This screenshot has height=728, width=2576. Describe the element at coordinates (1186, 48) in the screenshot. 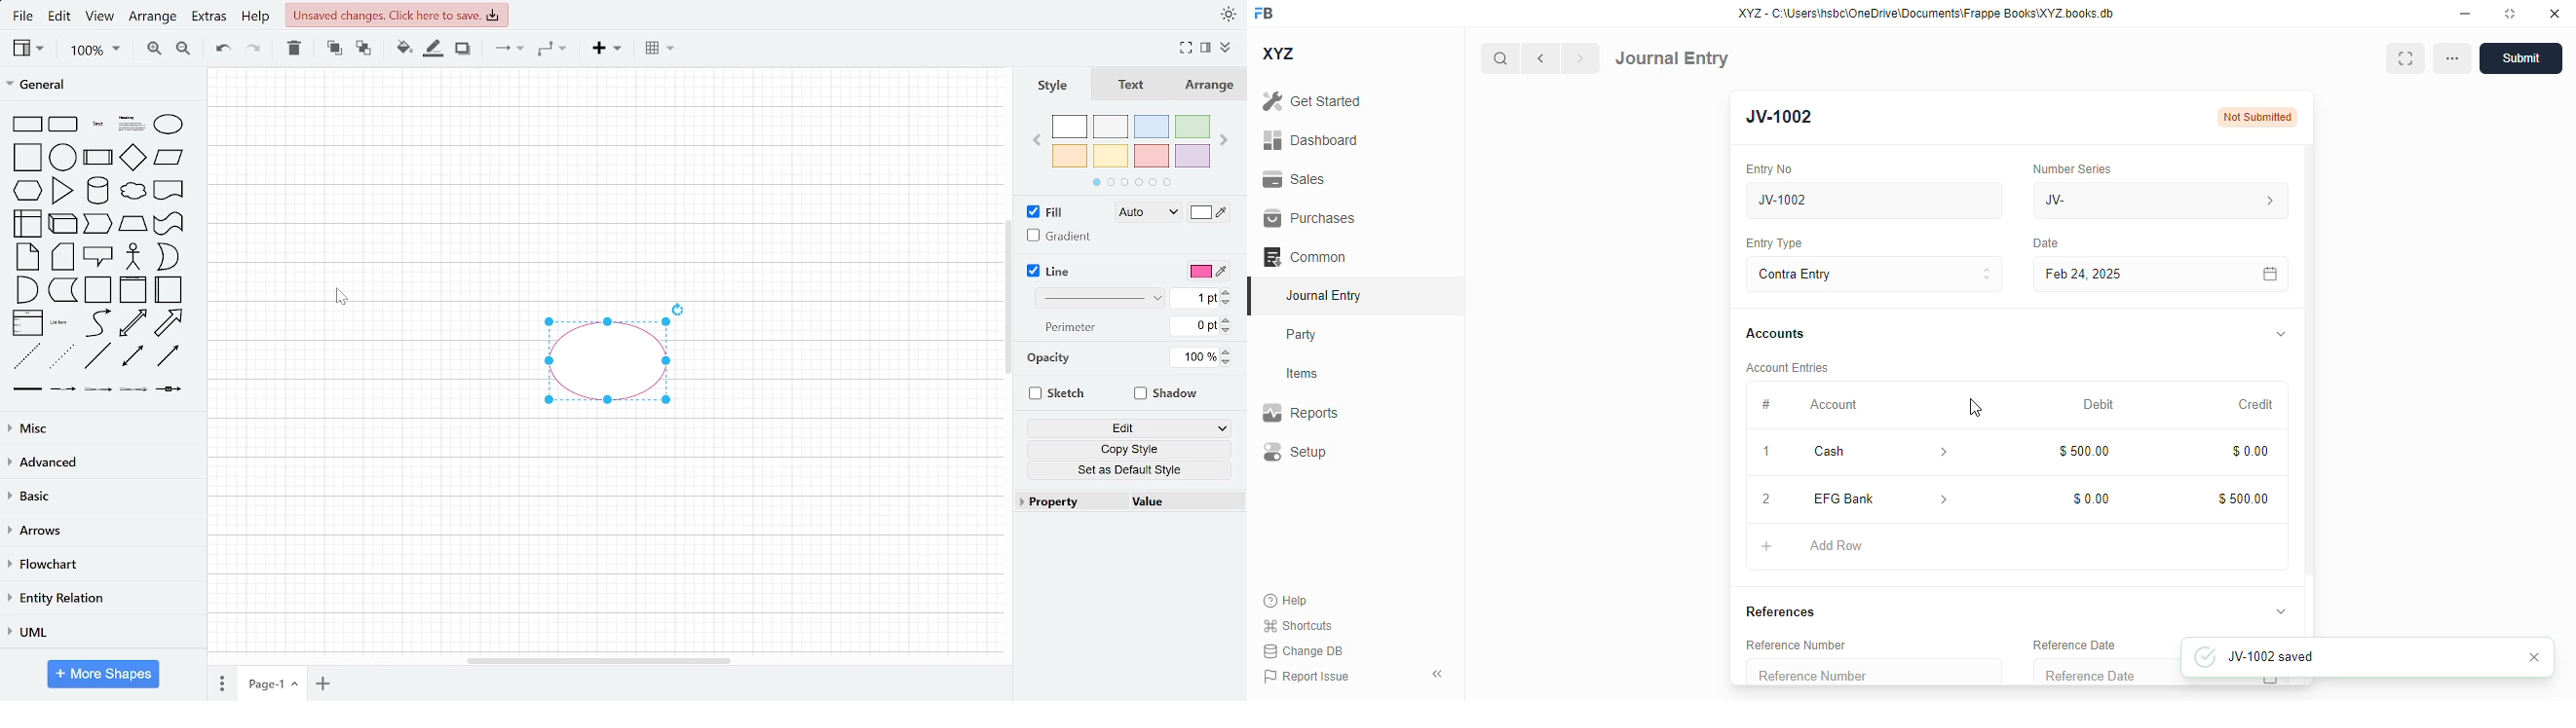

I see `Fullscreen` at that location.